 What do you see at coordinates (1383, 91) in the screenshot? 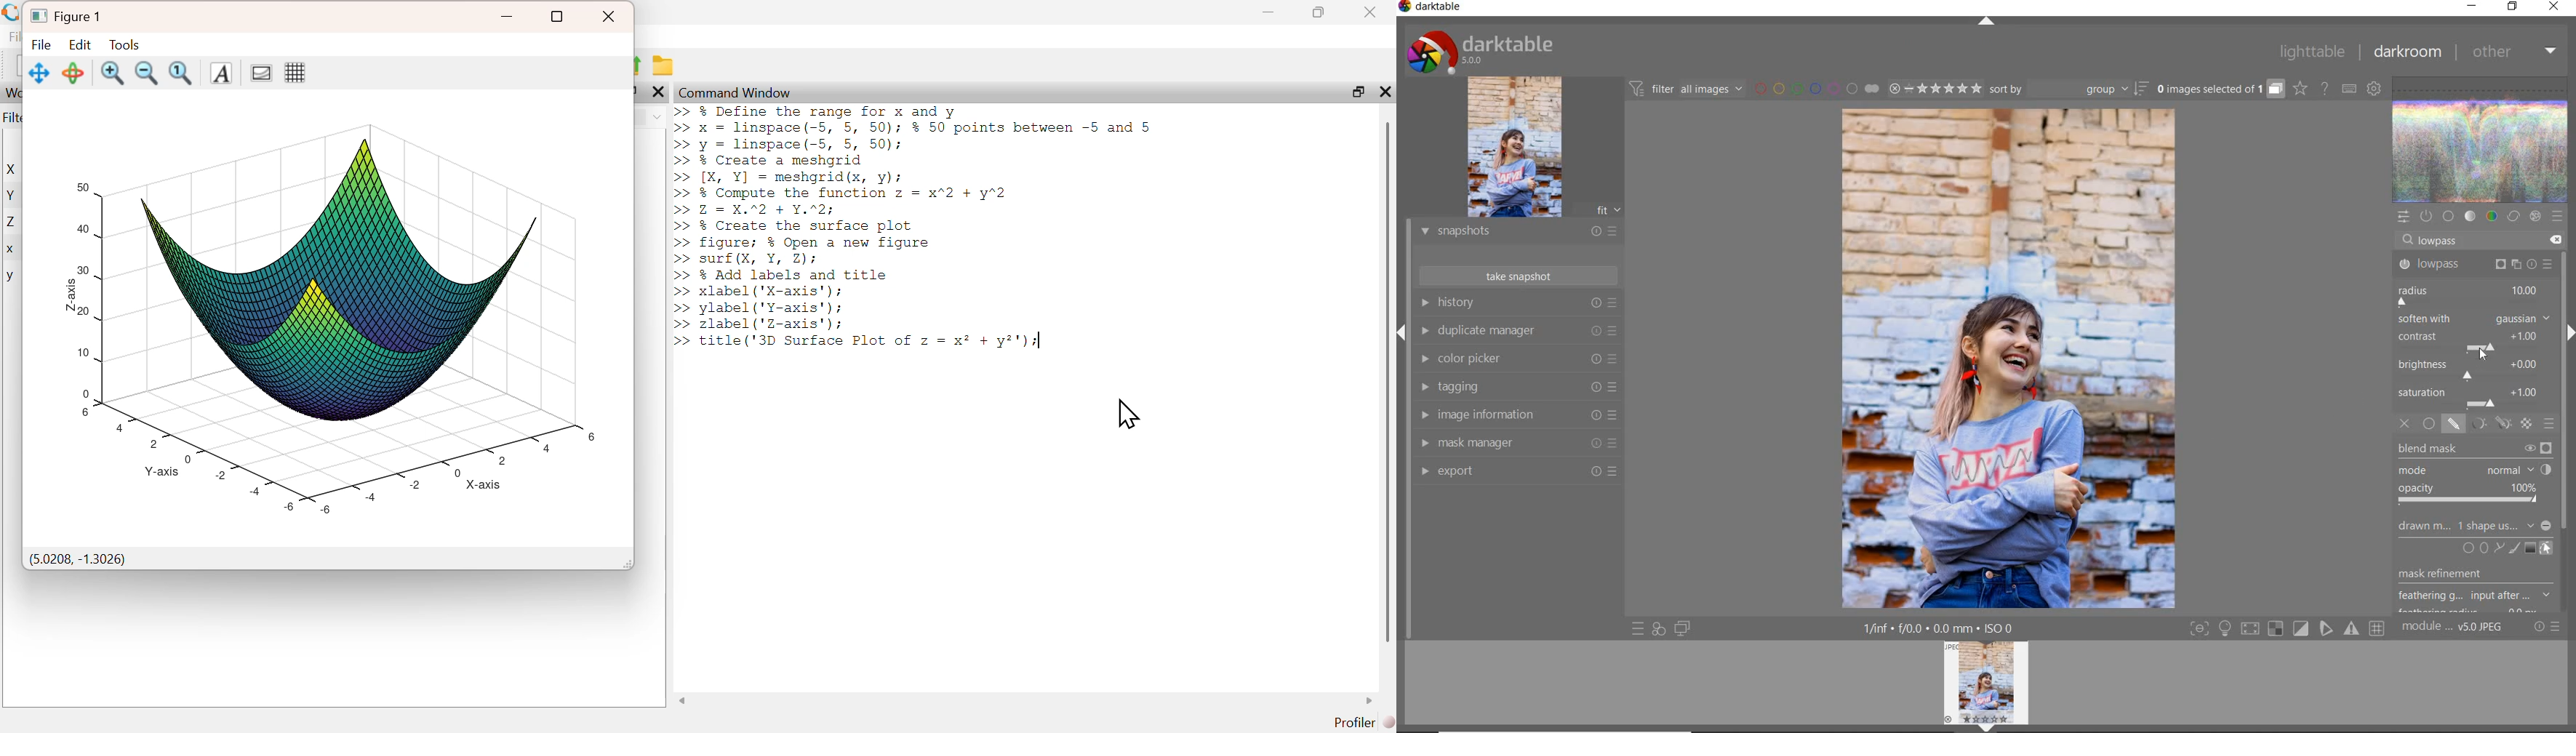
I see `close` at bounding box center [1383, 91].